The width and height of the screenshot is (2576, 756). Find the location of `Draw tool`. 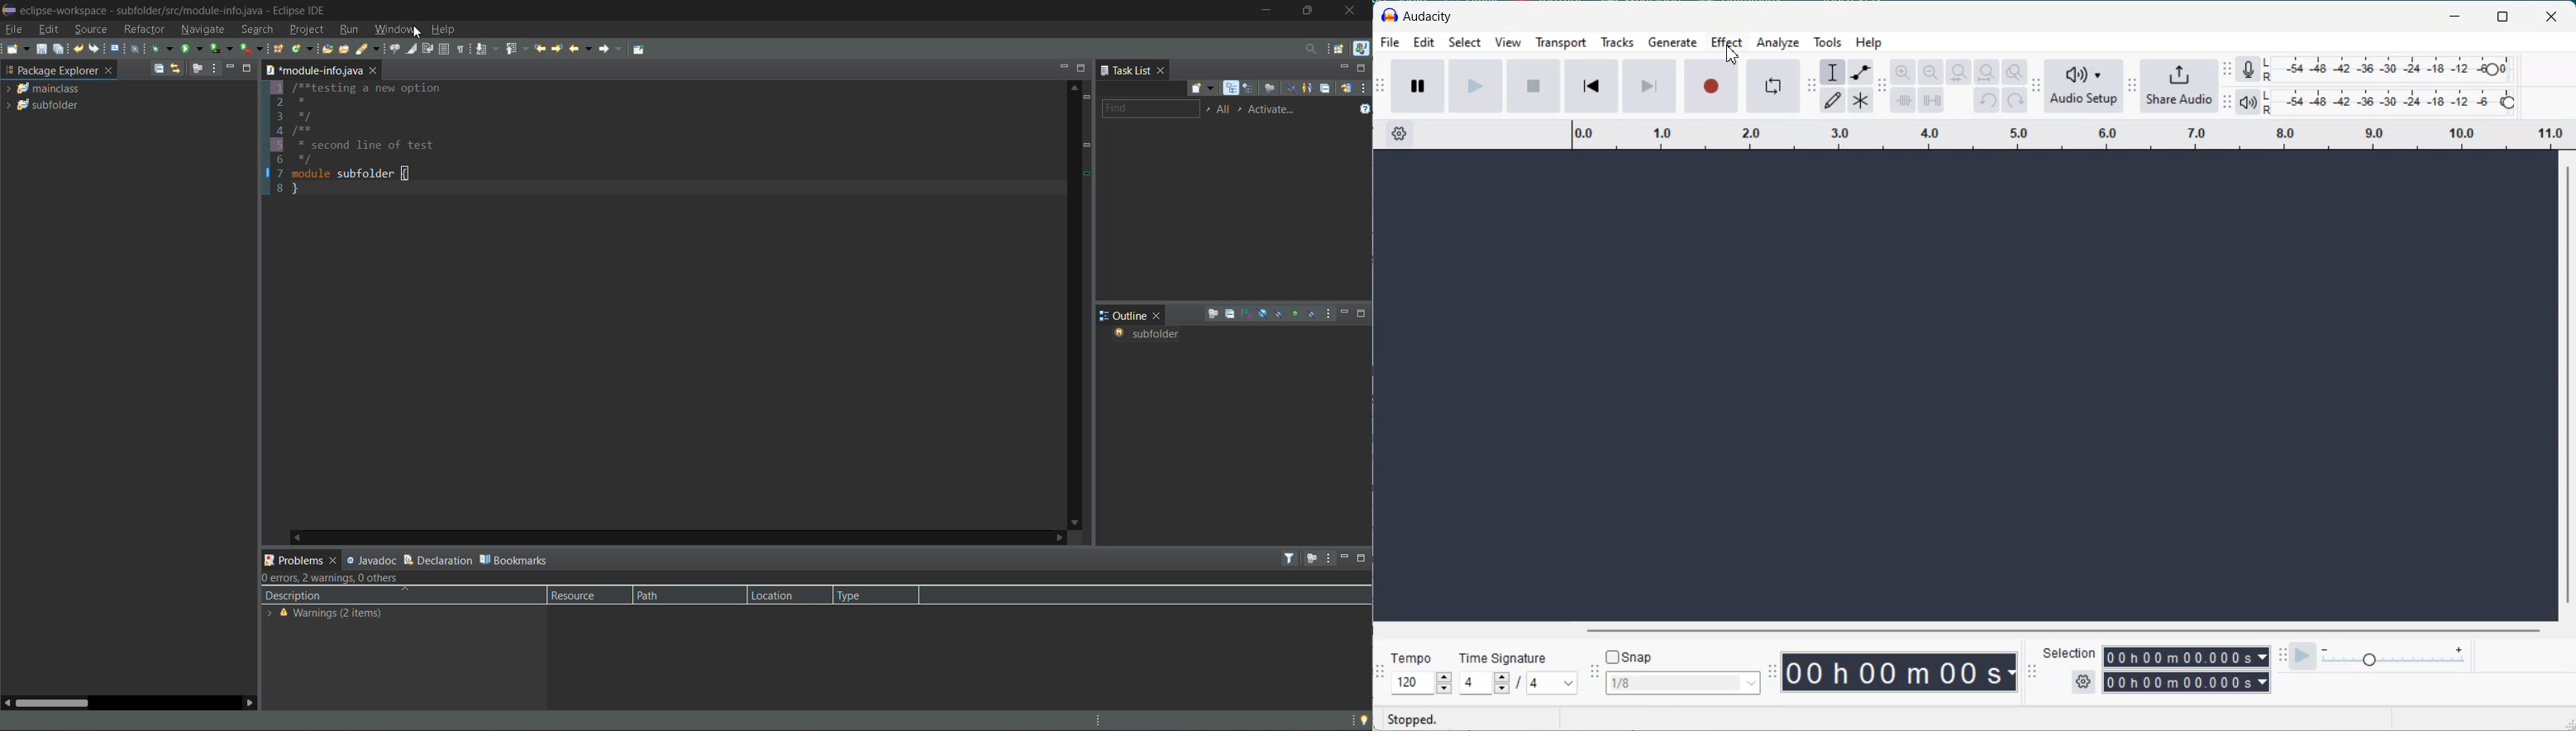

Draw tool is located at coordinates (1833, 99).